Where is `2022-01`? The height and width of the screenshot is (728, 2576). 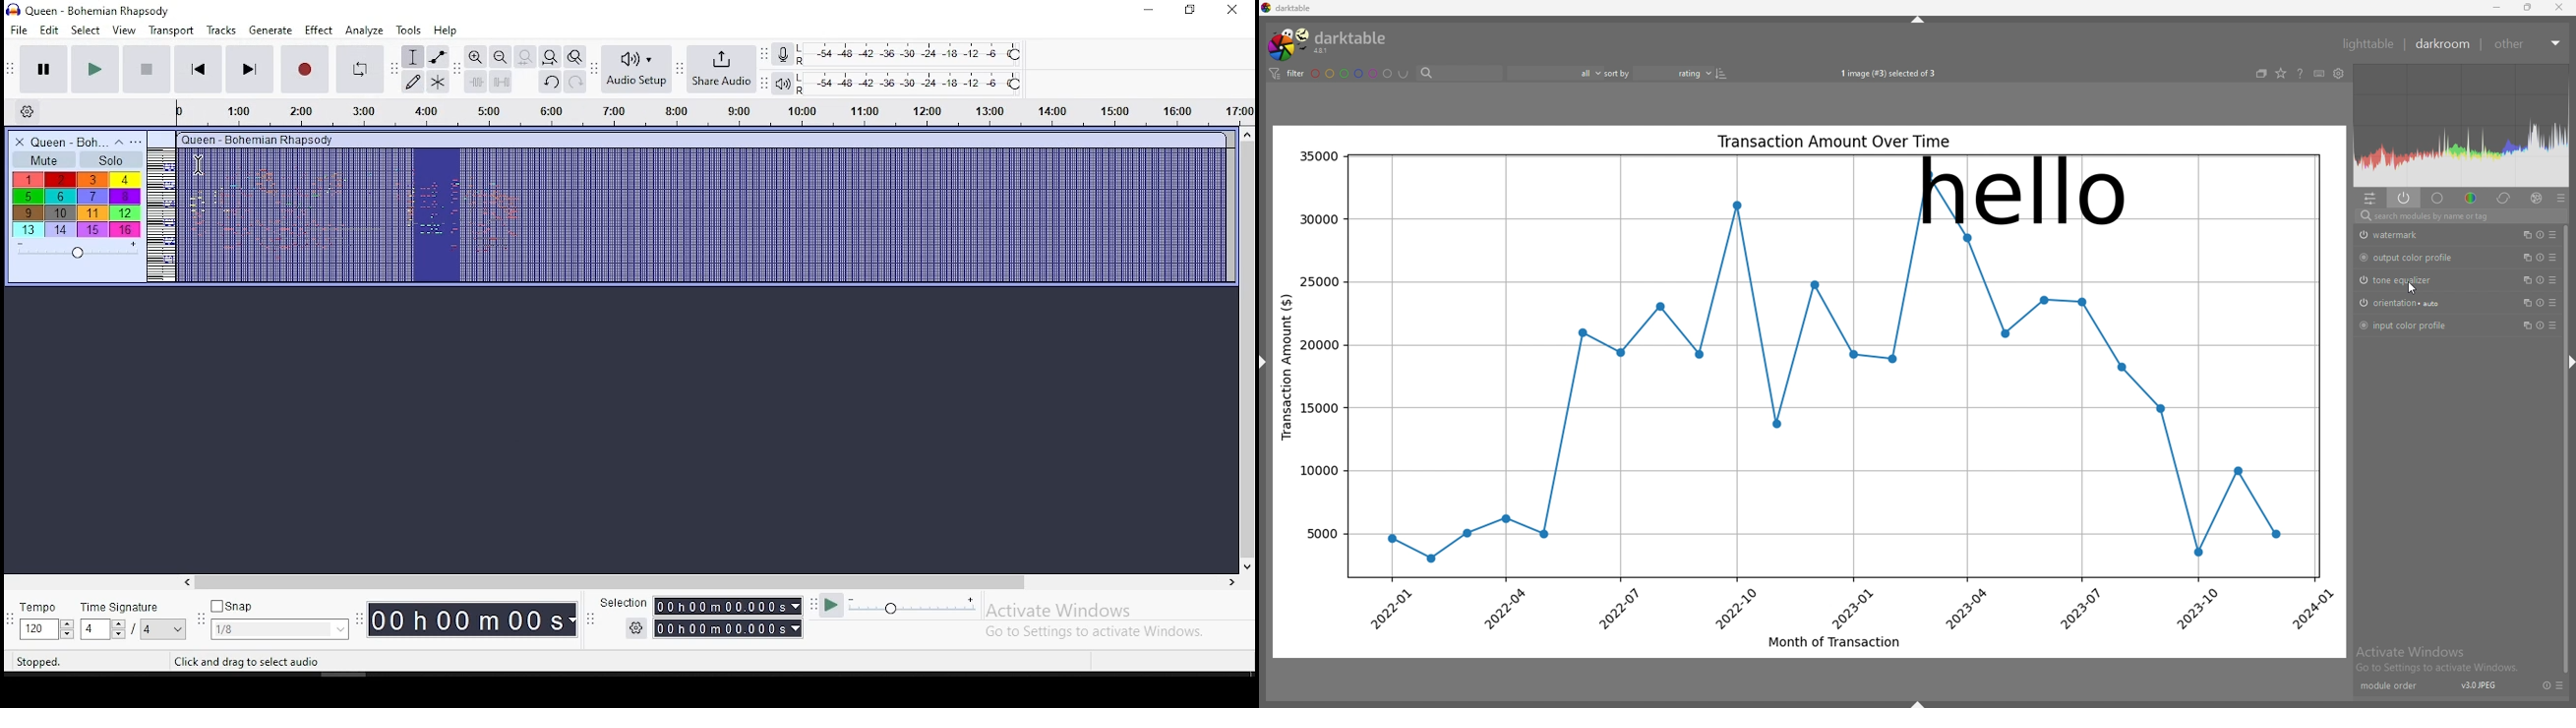
2022-01 is located at coordinates (1396, 609).